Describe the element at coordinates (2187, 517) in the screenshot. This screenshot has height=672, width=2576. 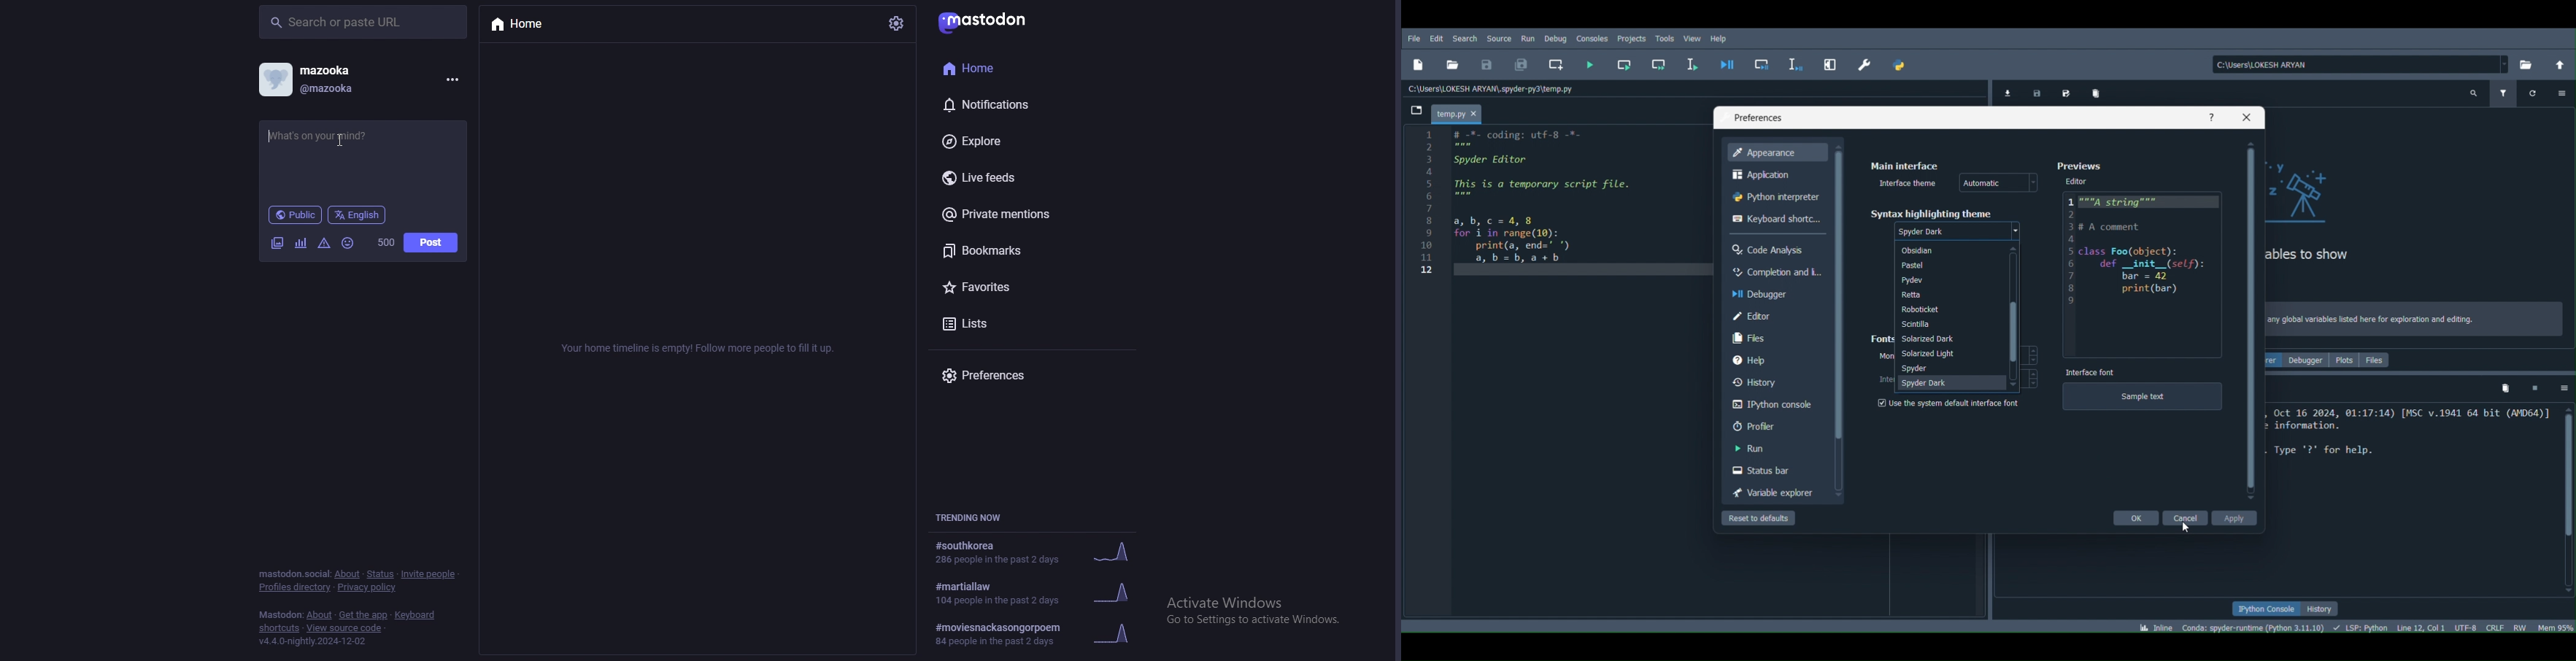
I see `Cancel` at that location.